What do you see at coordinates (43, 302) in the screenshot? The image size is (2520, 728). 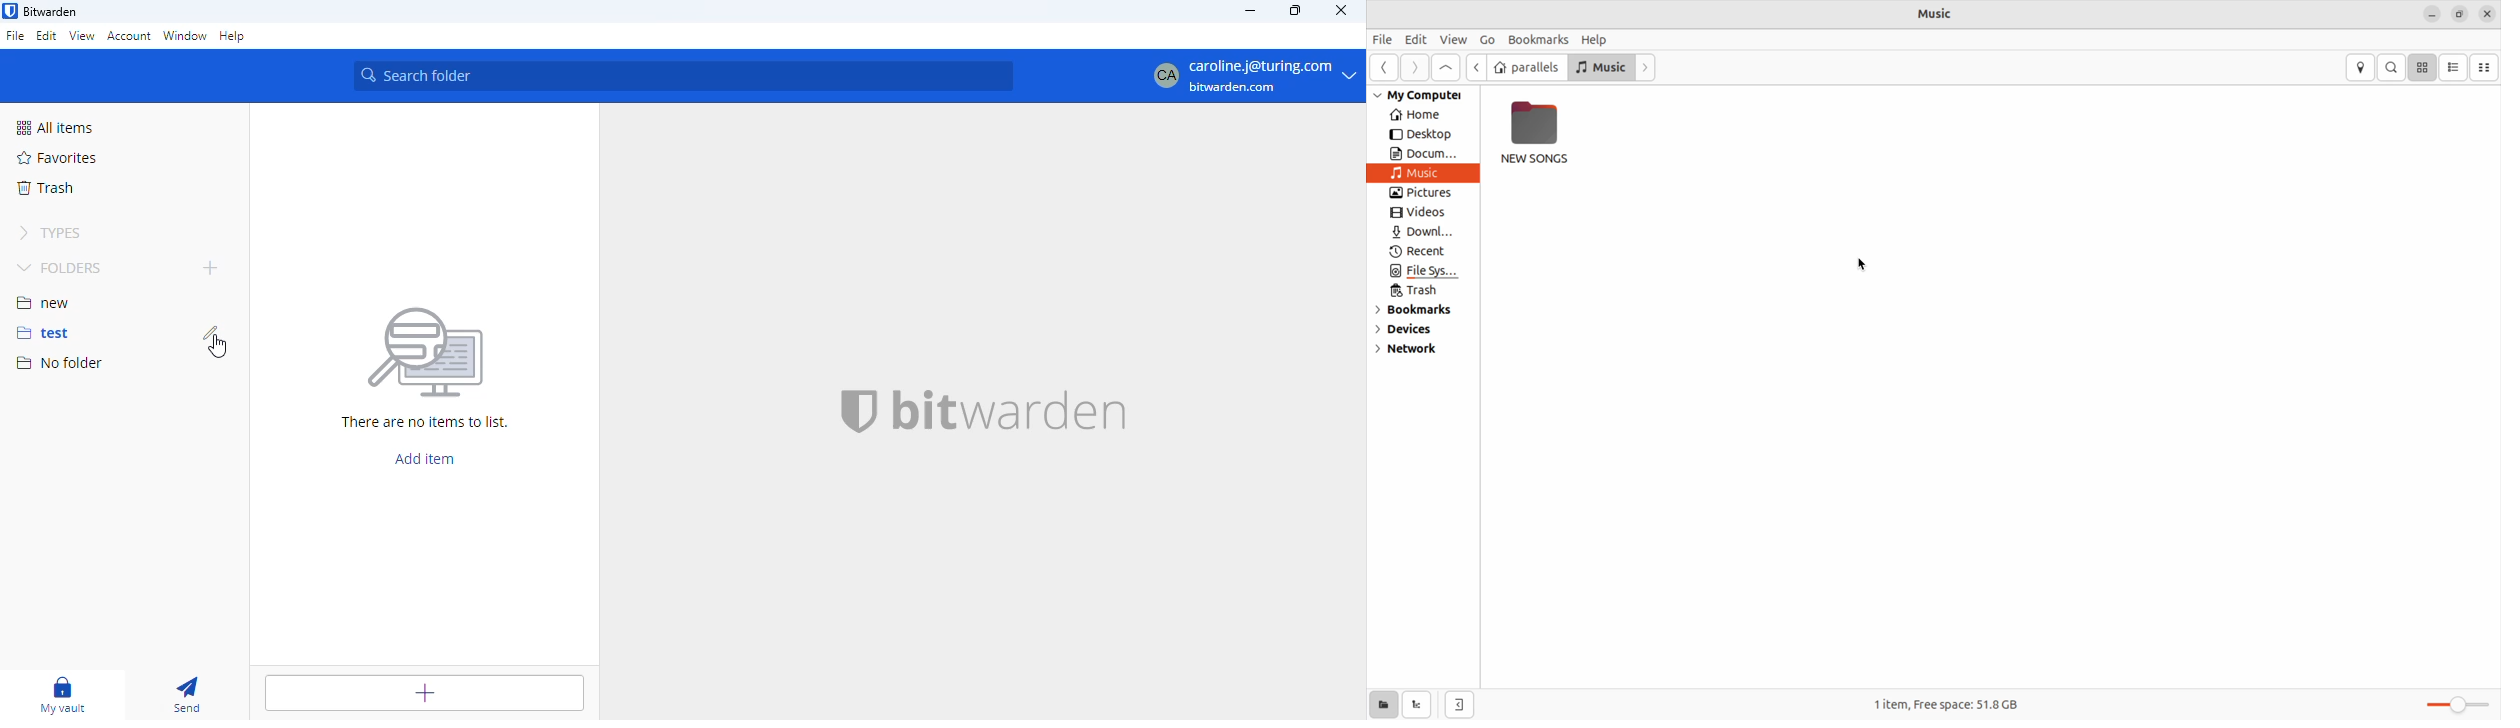 I see `new` at bounding box center [43, 302].